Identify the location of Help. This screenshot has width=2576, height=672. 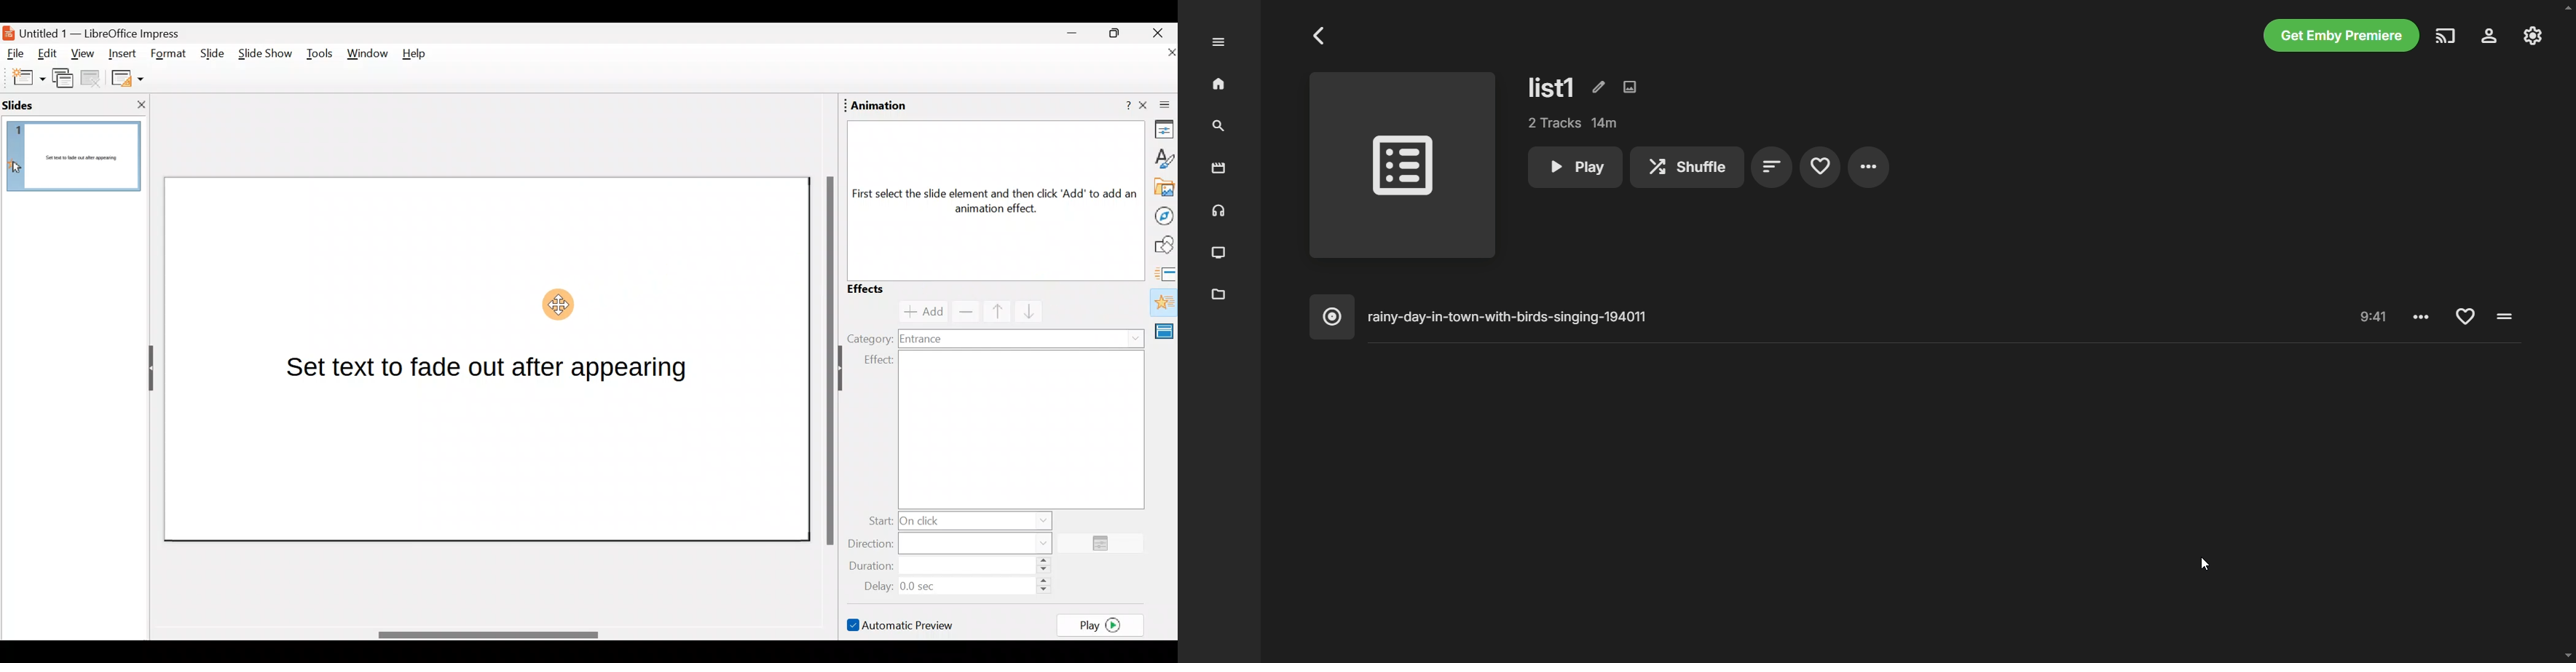
(1120, 106).